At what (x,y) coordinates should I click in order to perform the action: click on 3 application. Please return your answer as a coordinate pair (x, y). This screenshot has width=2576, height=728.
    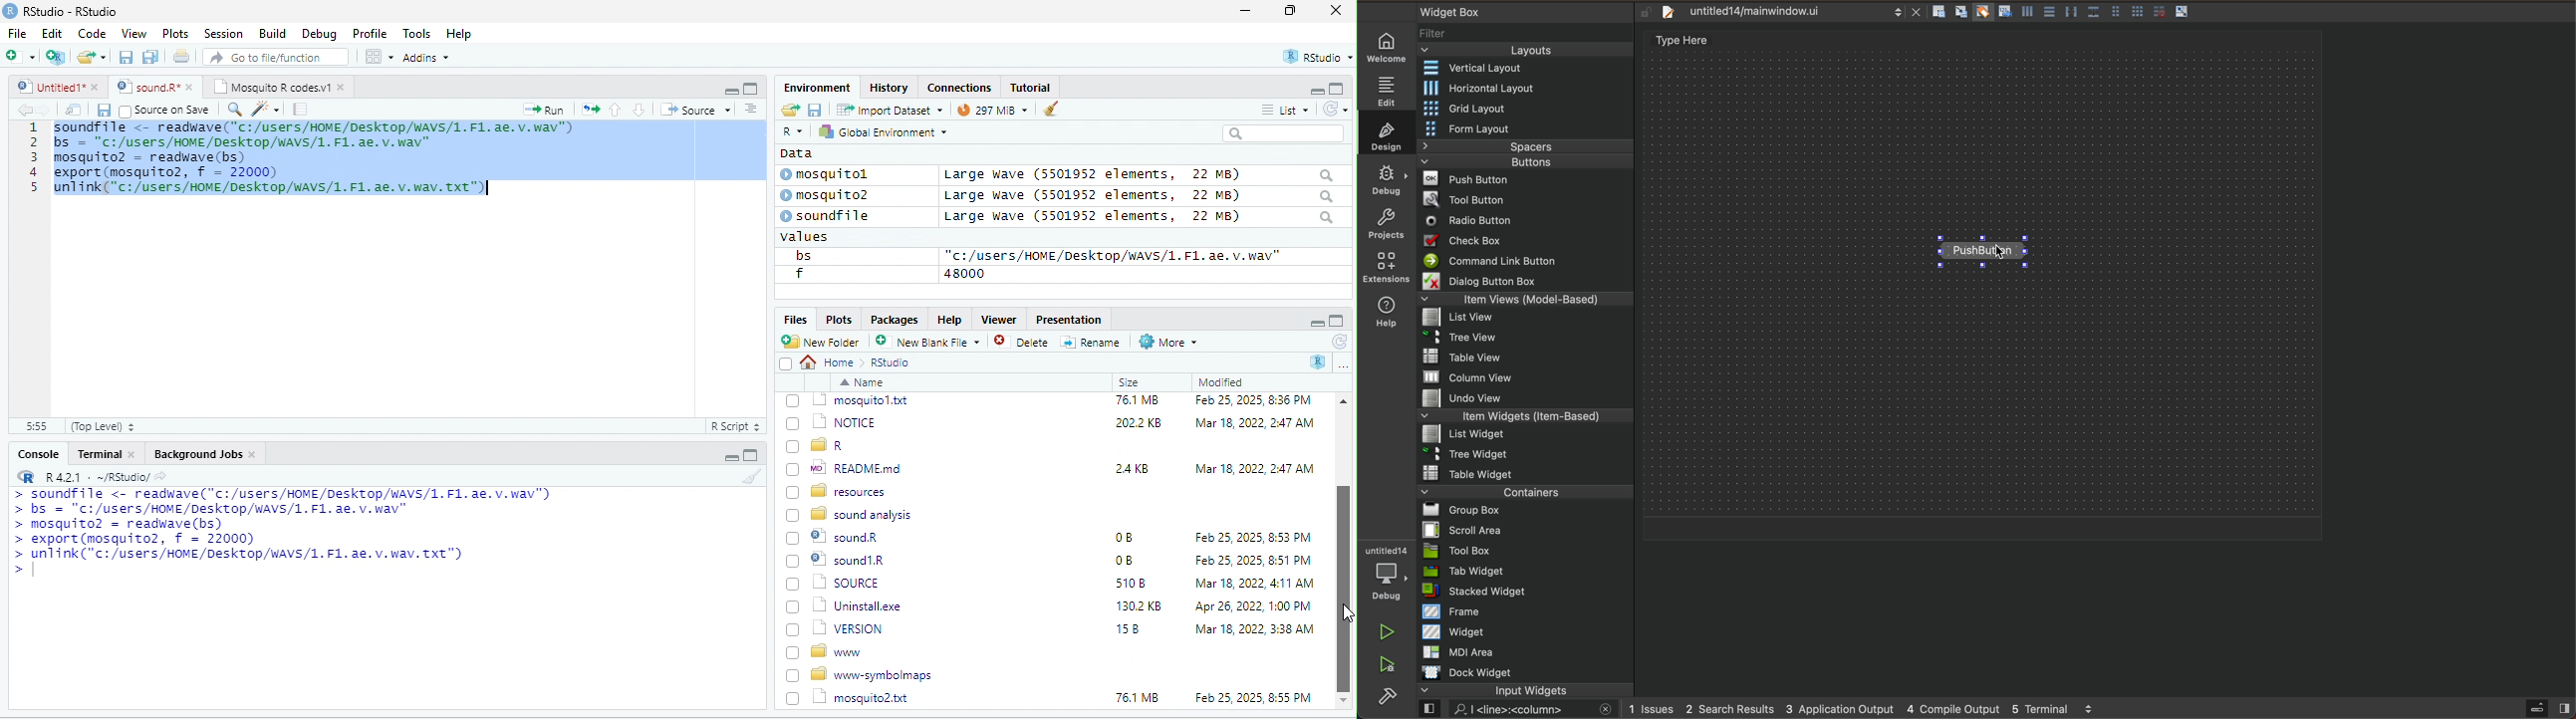
    Looking at the image, I should click on (1843, 709).